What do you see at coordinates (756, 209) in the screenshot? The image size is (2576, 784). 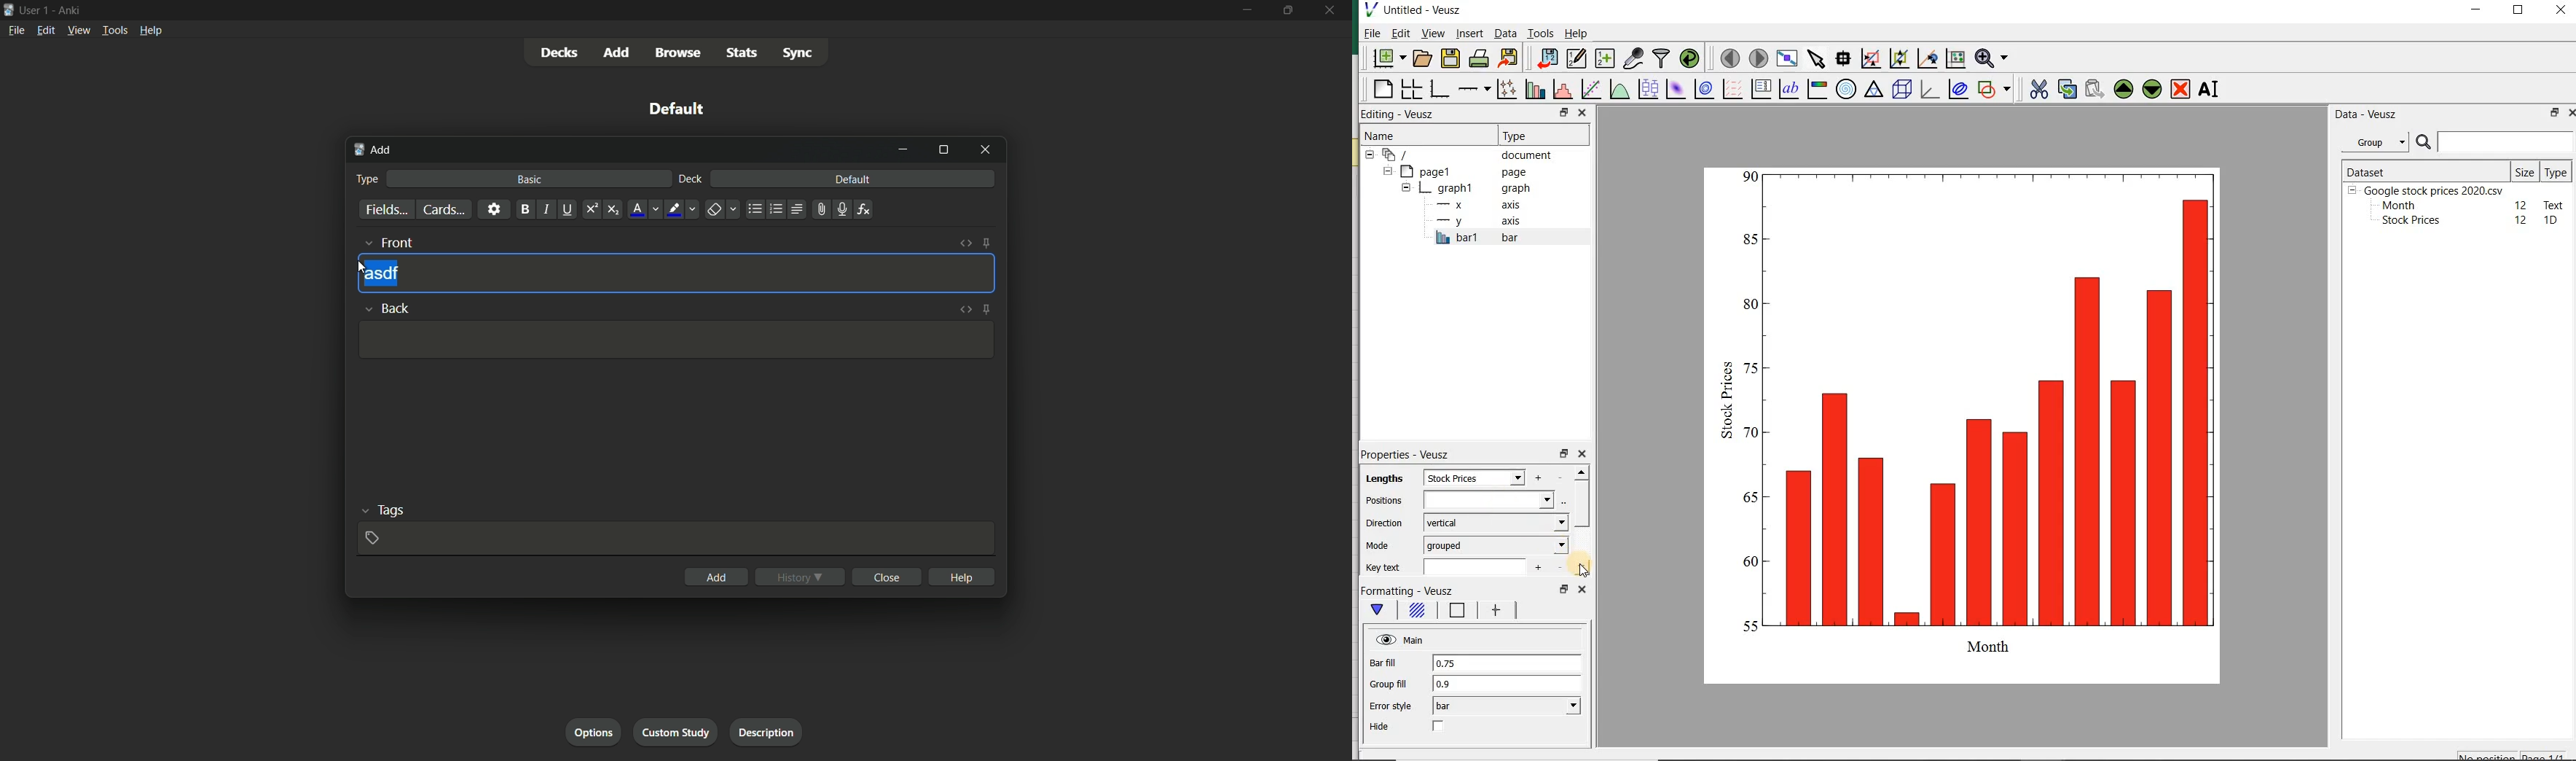 I see `unordered list` at bounding box center [756, 209].